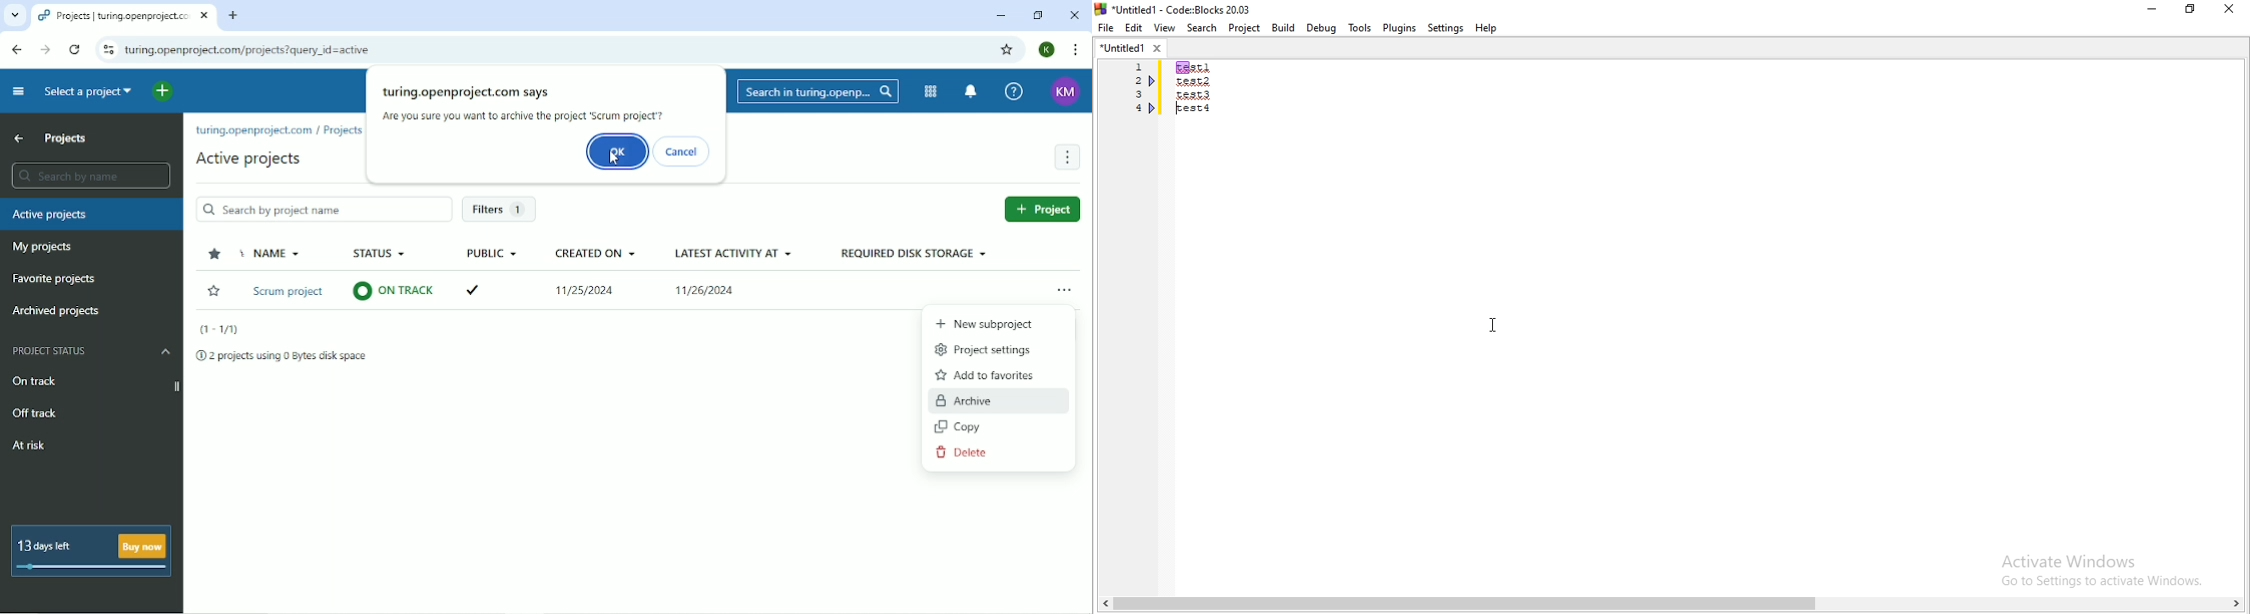 The image size is (2268, 616). What do you see at coordinates (1193, 99) in the screenshot?
I see `Test 1, test 2, test 3, test 4` at bounding box center [1193, 99].